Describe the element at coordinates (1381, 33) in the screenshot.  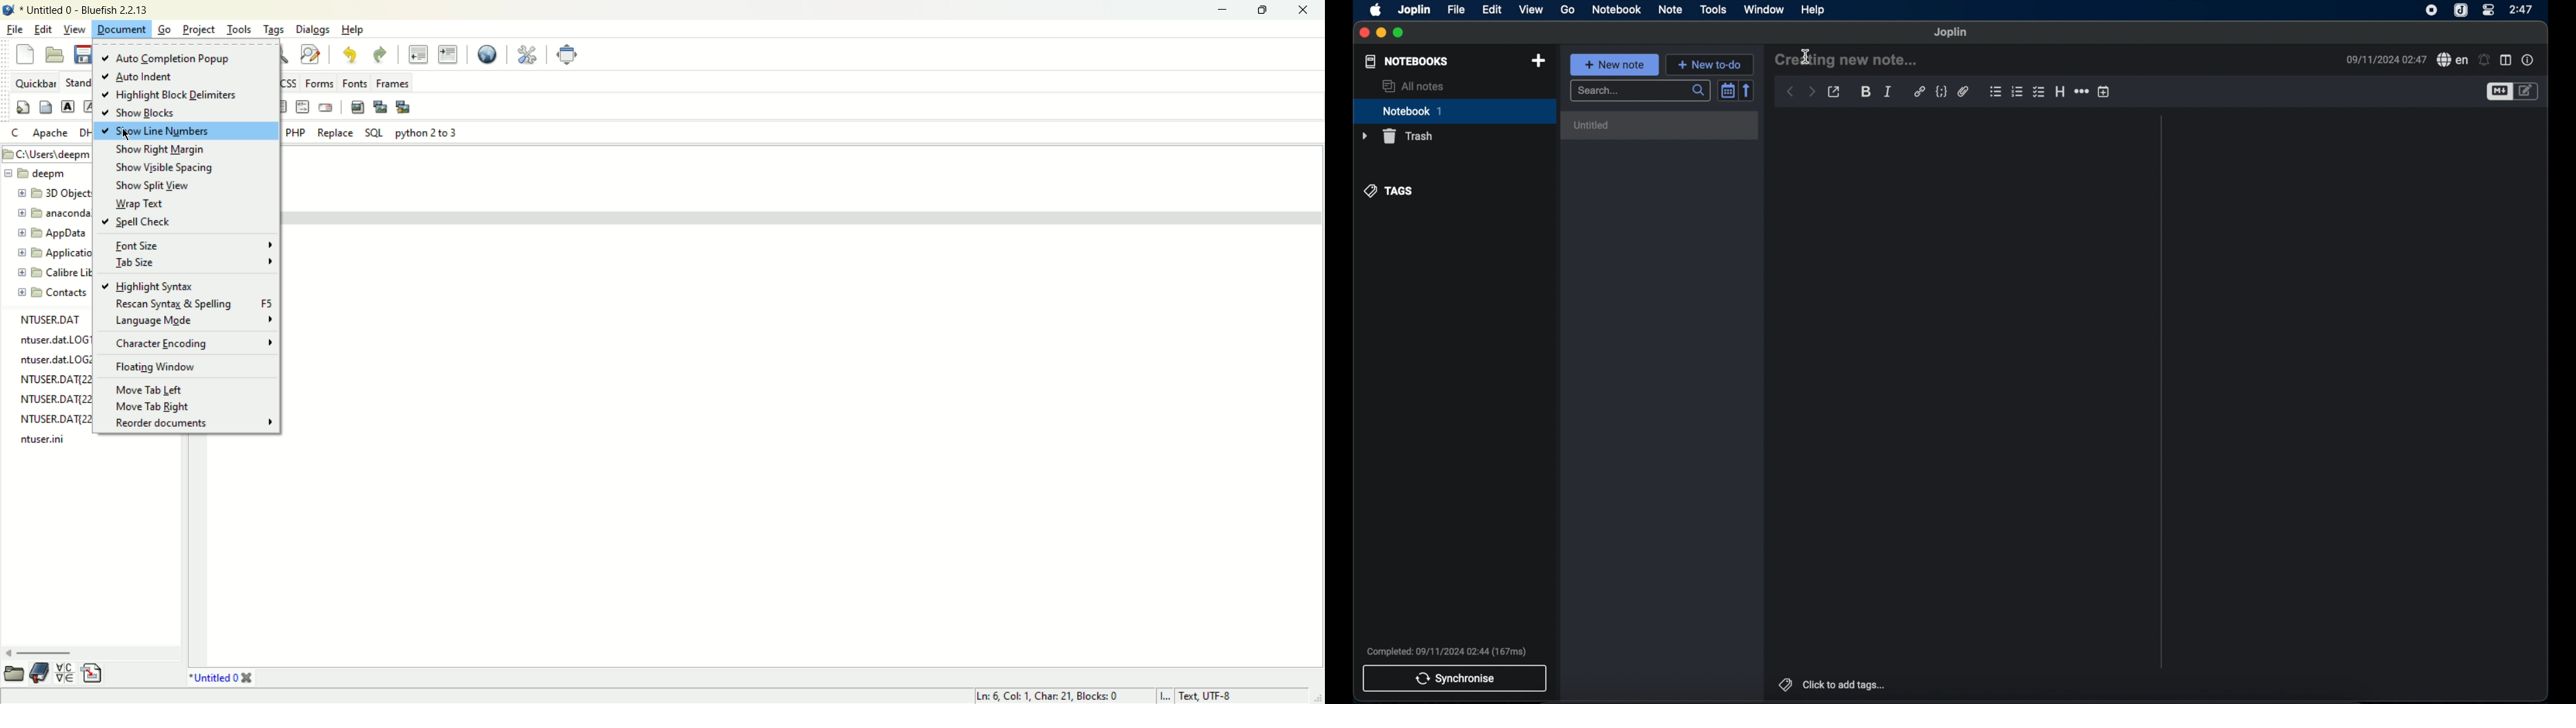
I see `minimize` at that location.